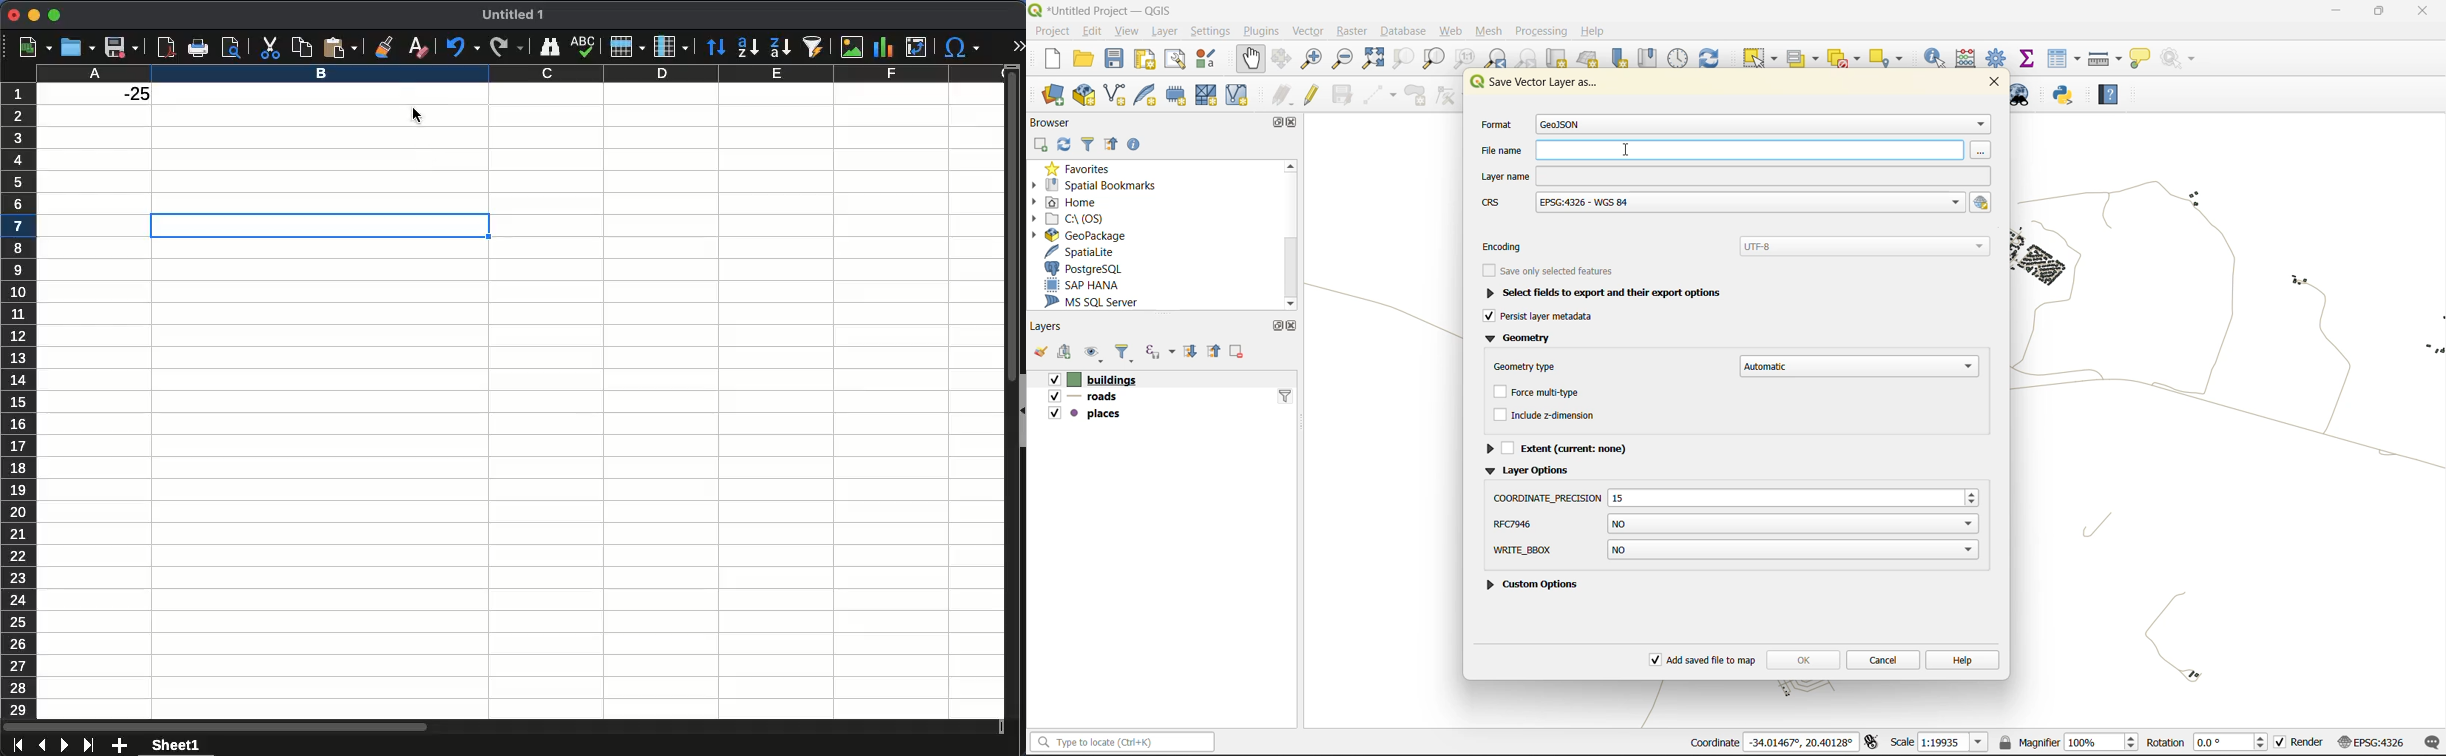  What do you see at coordinates (1138, 143) in the screenshot?
I see `enable properties` at bounding box center [1138, 143].